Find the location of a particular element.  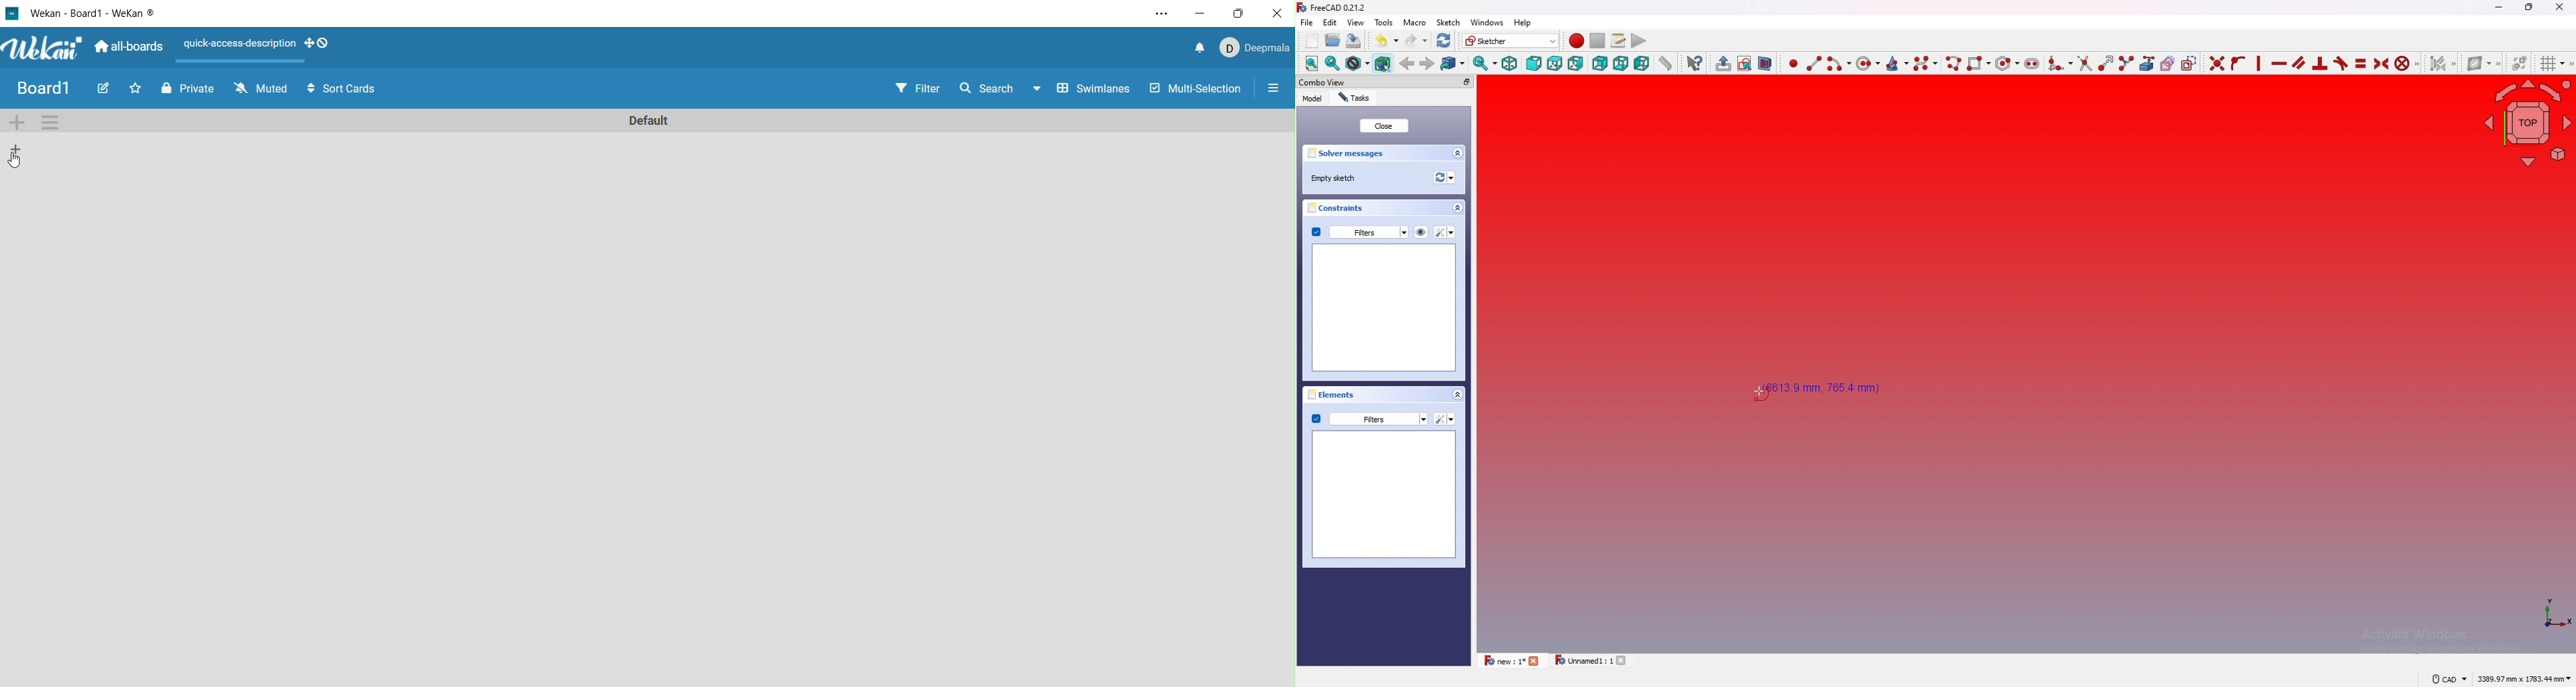

measure distance is located at coordinates (1665, 63).